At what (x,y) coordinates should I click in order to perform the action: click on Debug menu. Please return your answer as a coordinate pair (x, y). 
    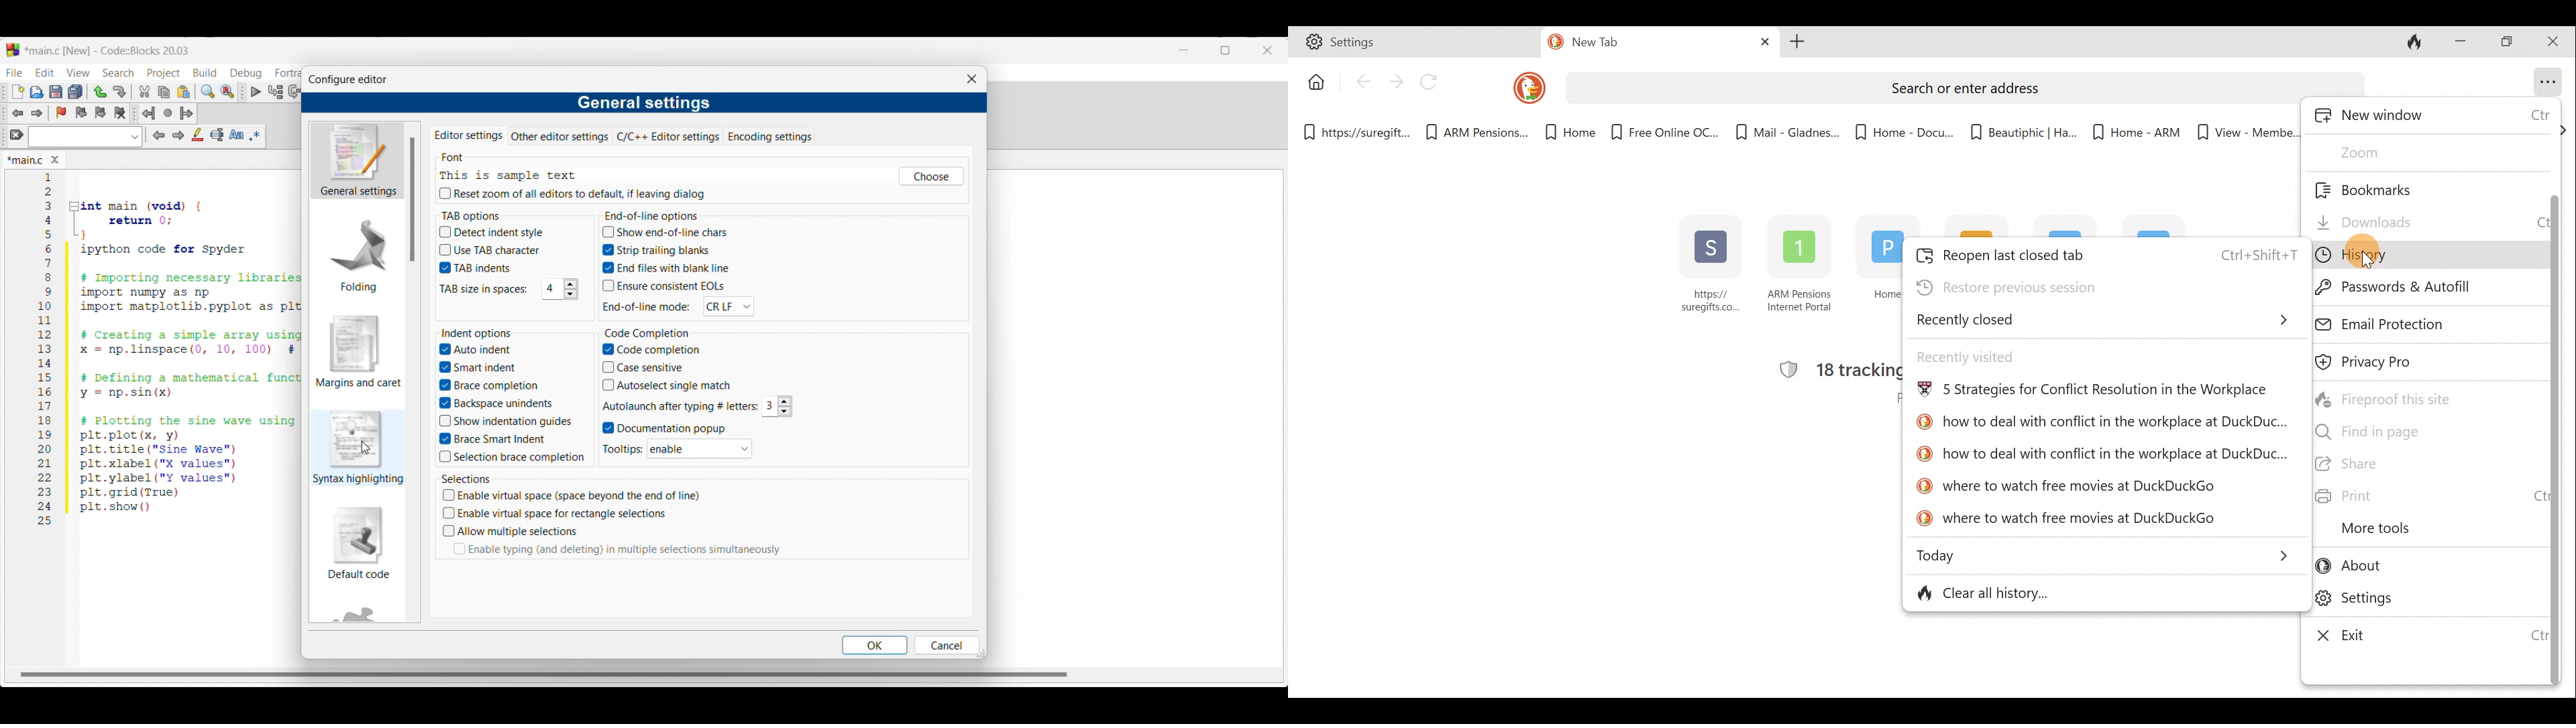
    Looking at the image, I should click on (246, 73).